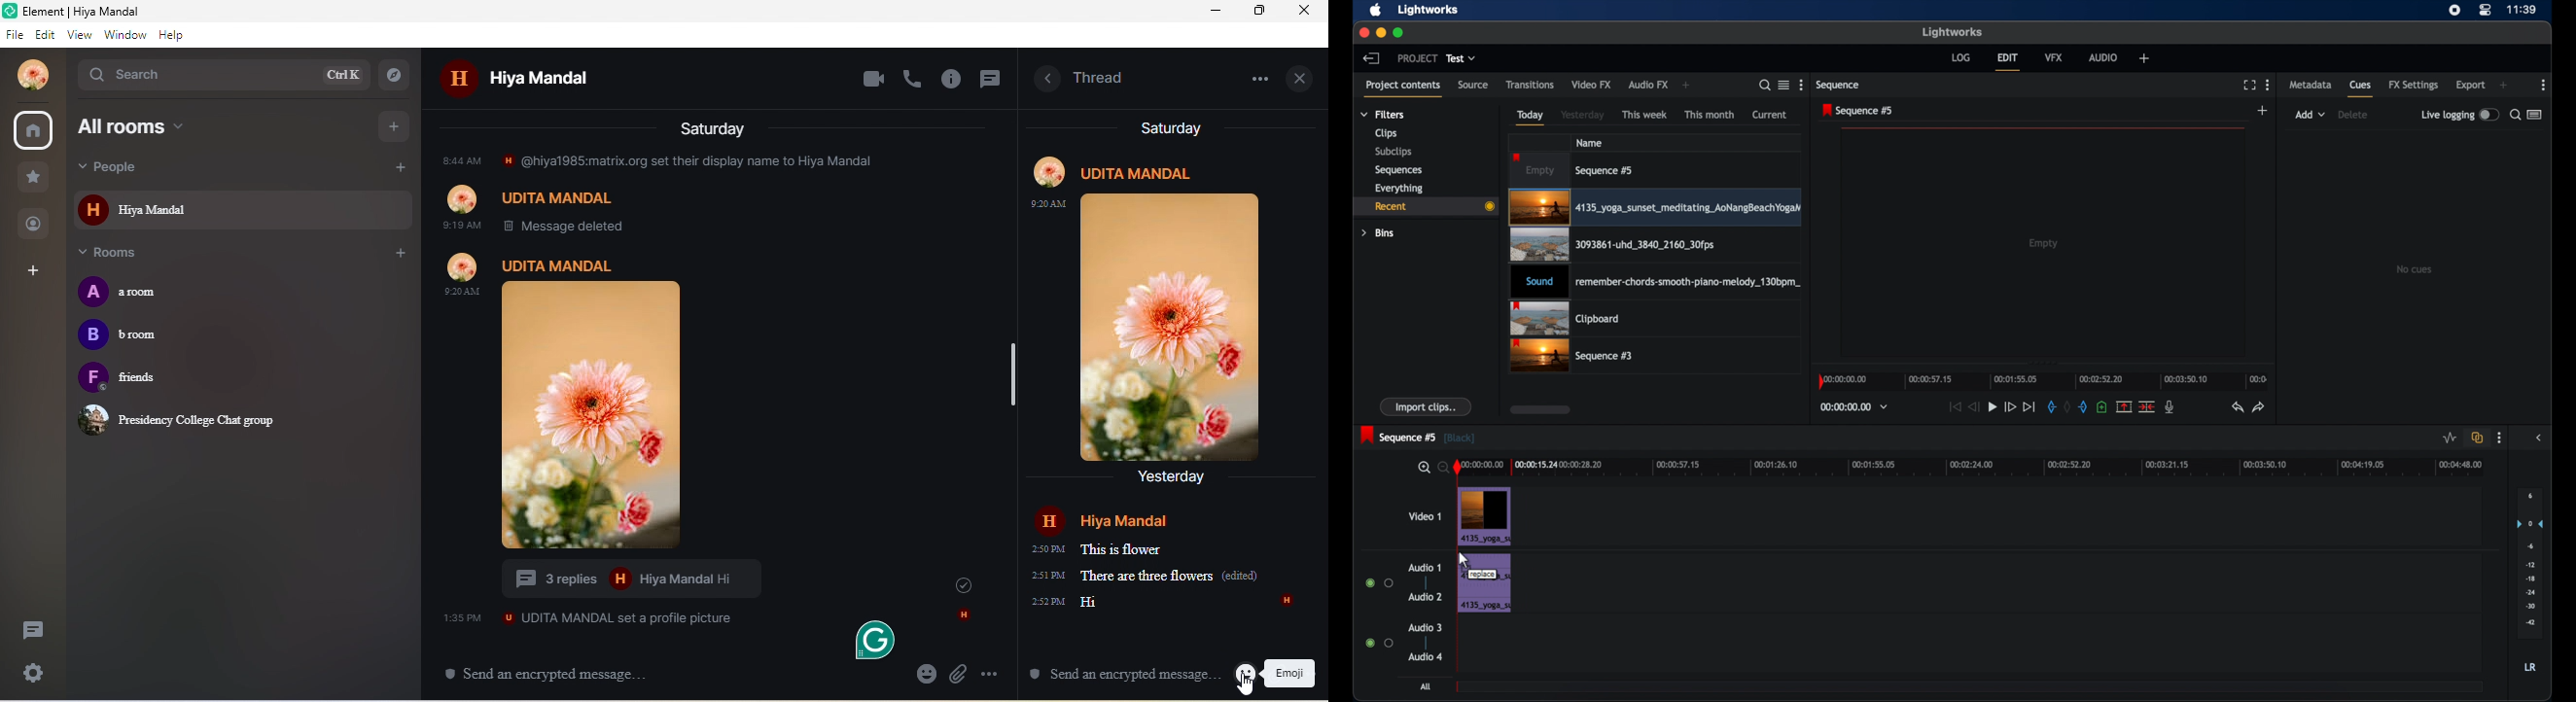  Describe the element at coordinates (621, 402) in the screenshot. I see `profile photo` at that location.